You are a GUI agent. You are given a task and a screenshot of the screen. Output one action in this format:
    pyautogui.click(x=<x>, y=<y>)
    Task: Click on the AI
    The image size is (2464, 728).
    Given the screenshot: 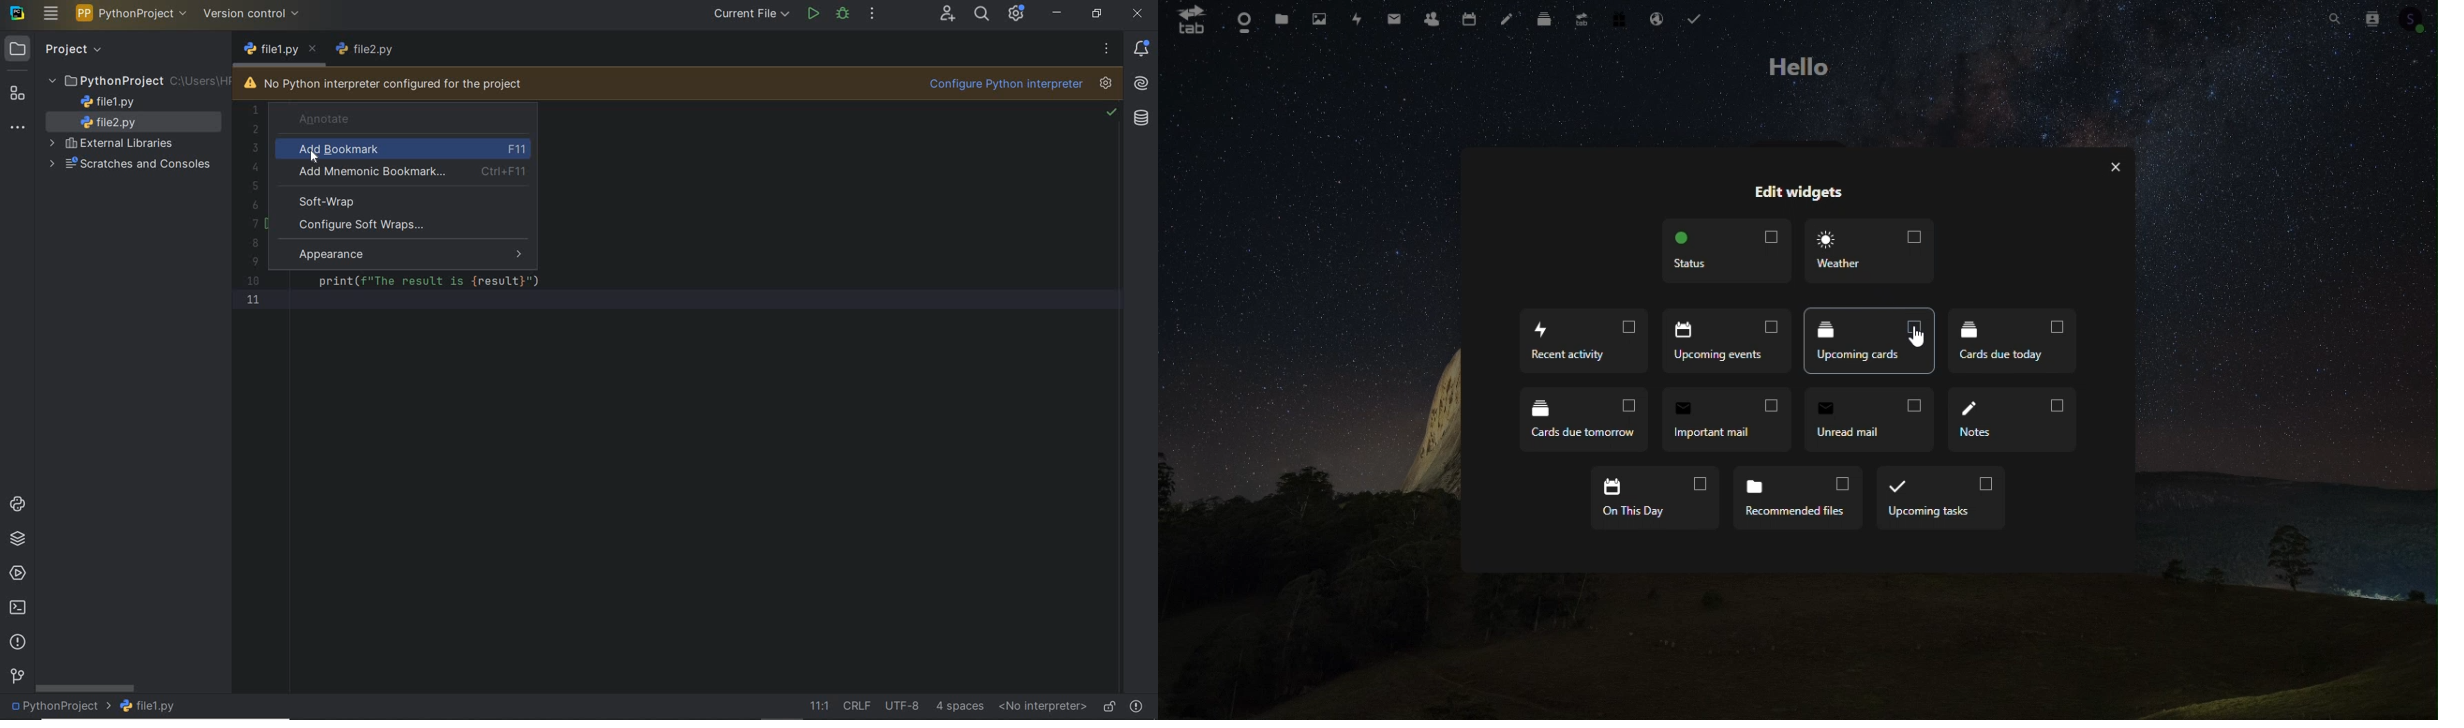 What is the action you would take?
    pyautogui.click(x=1142, y=85)
    